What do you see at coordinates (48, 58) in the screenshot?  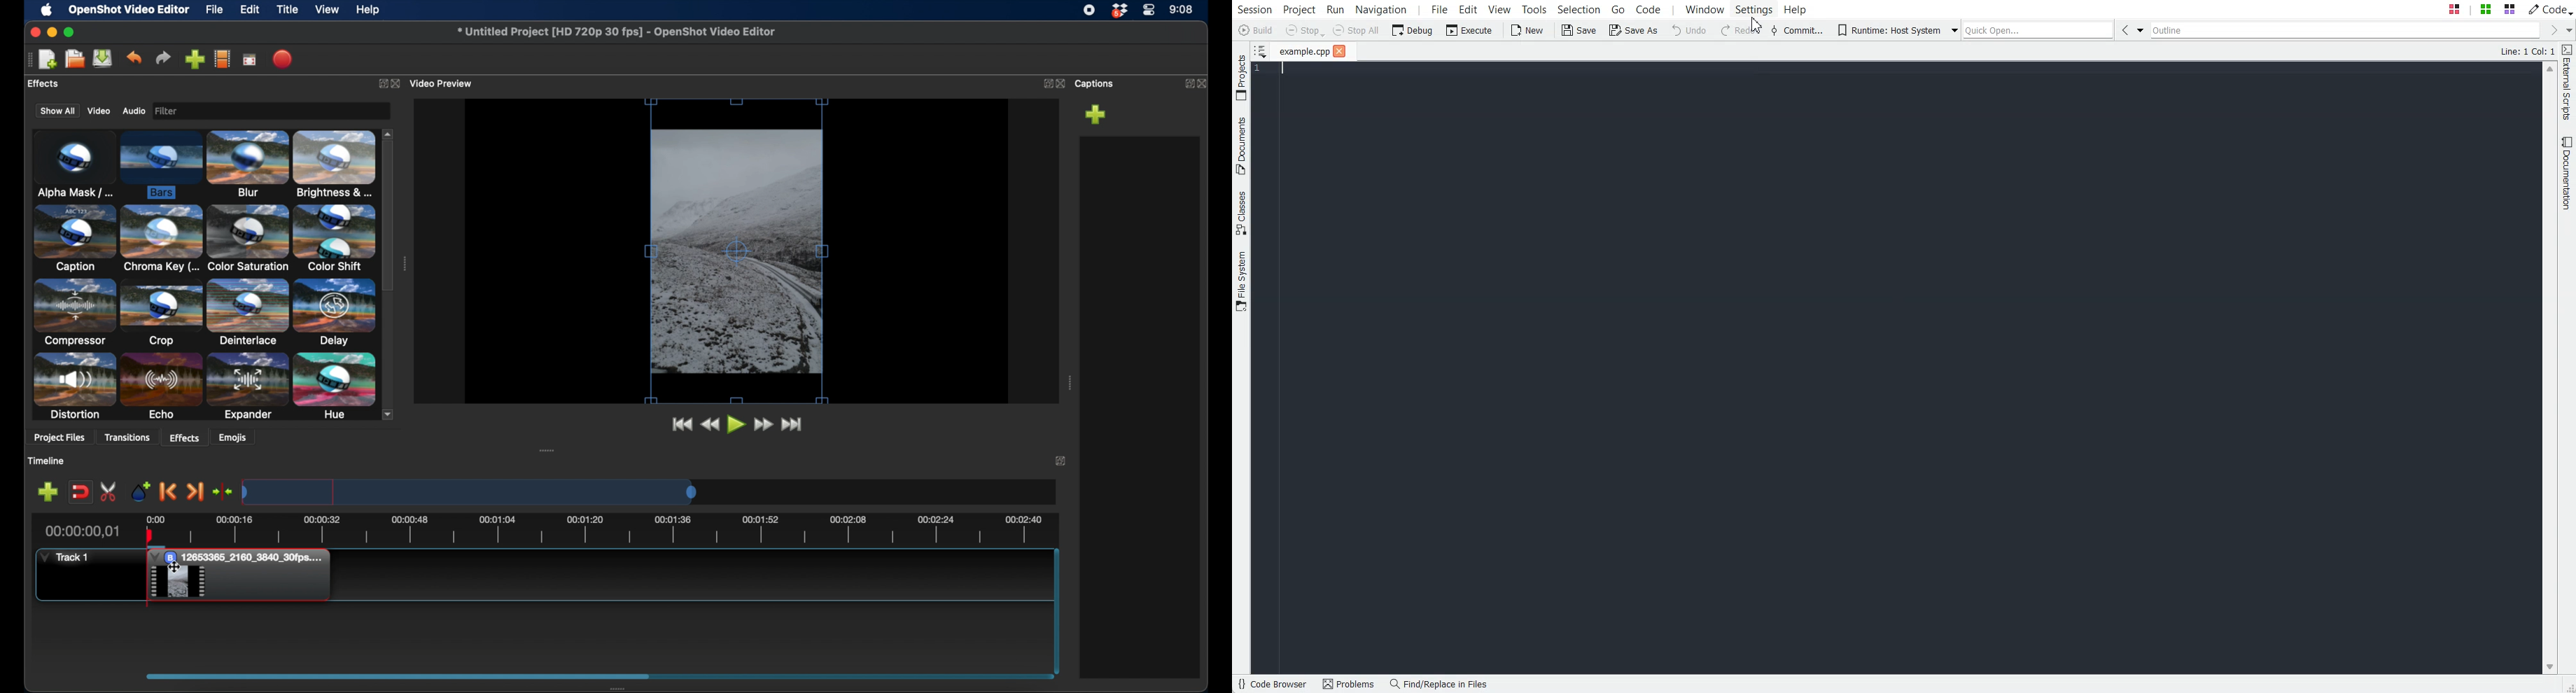 I see `new project` at bounding box center [48, 58].